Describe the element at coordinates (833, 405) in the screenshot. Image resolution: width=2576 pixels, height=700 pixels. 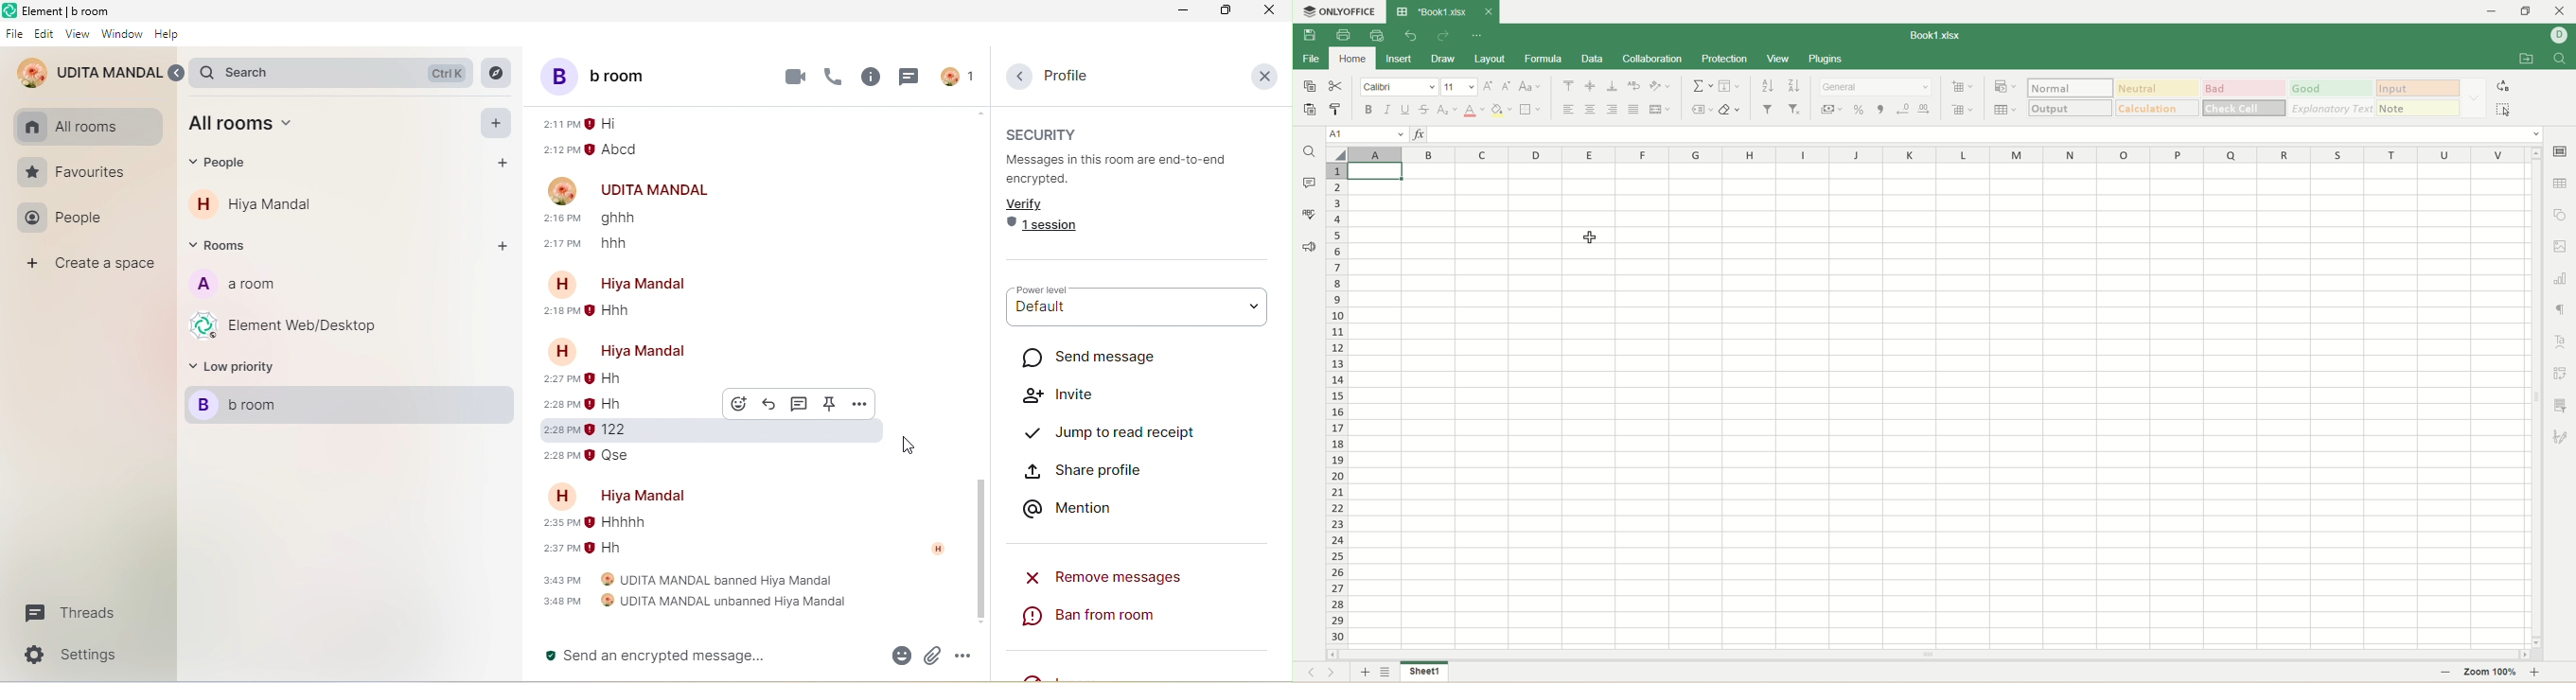
I see `pinned` at that location.